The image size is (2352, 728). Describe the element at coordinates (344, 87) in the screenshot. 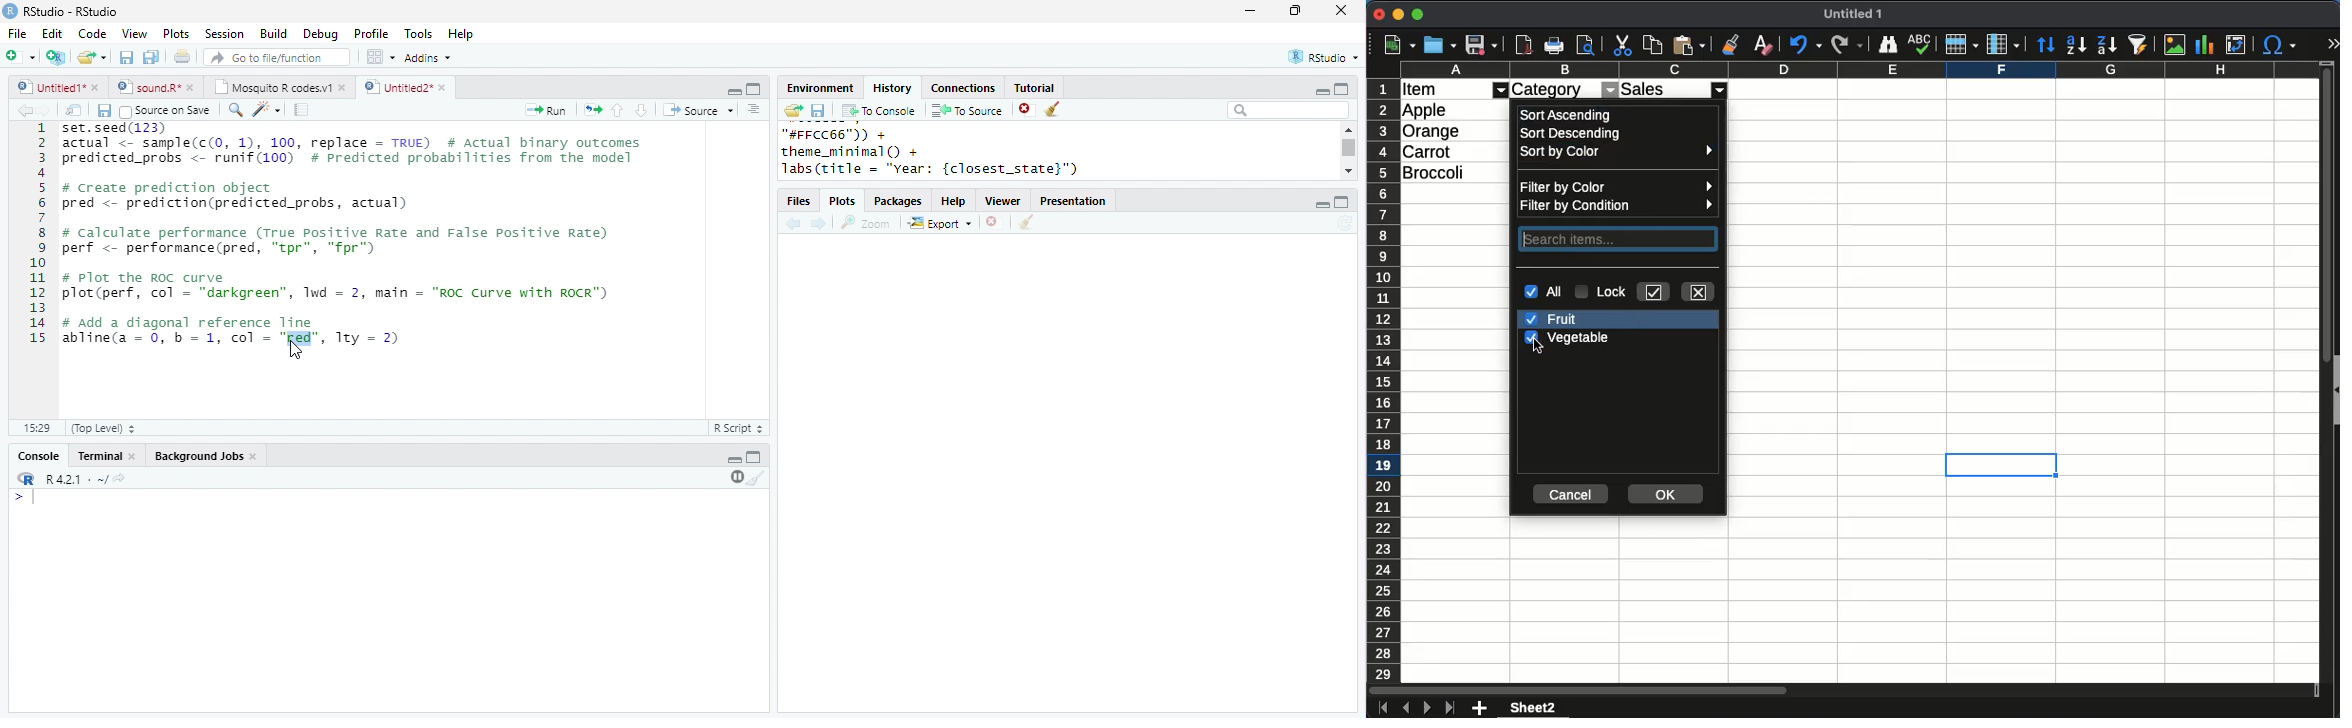

I see `close` at that location.